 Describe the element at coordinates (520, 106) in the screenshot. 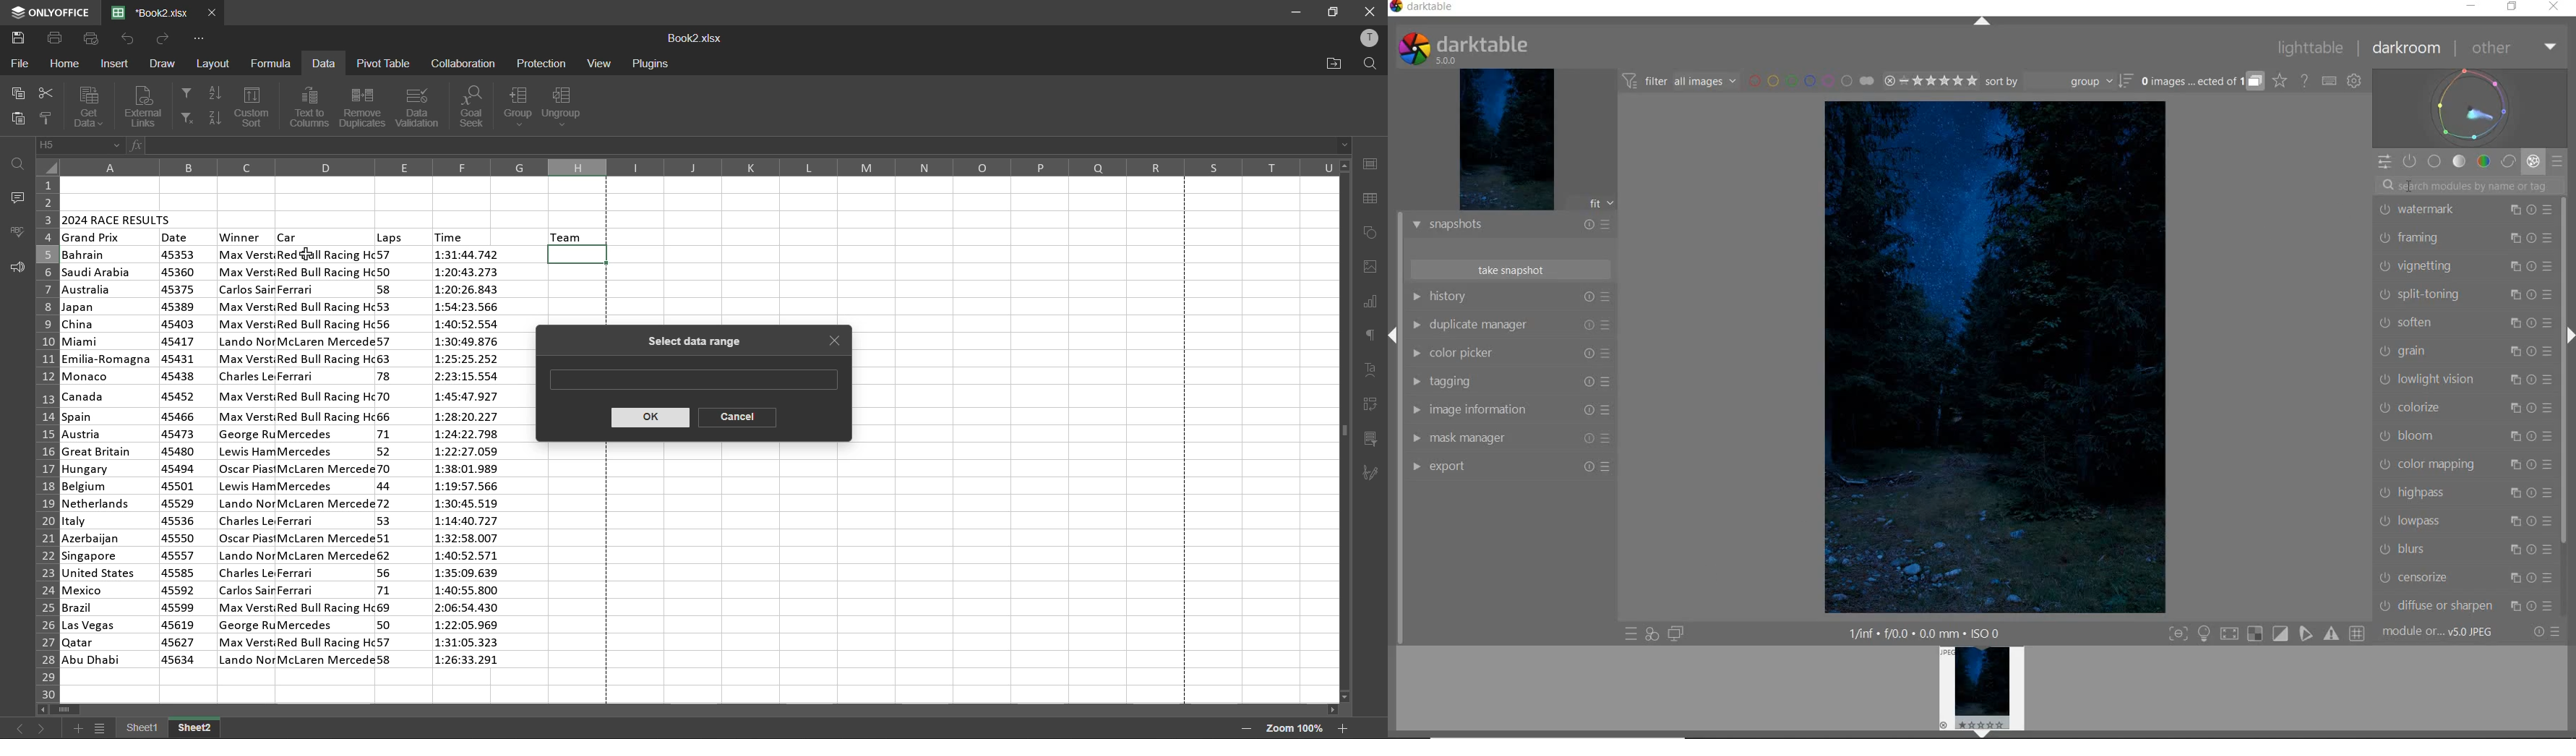

I see `group` at that location.